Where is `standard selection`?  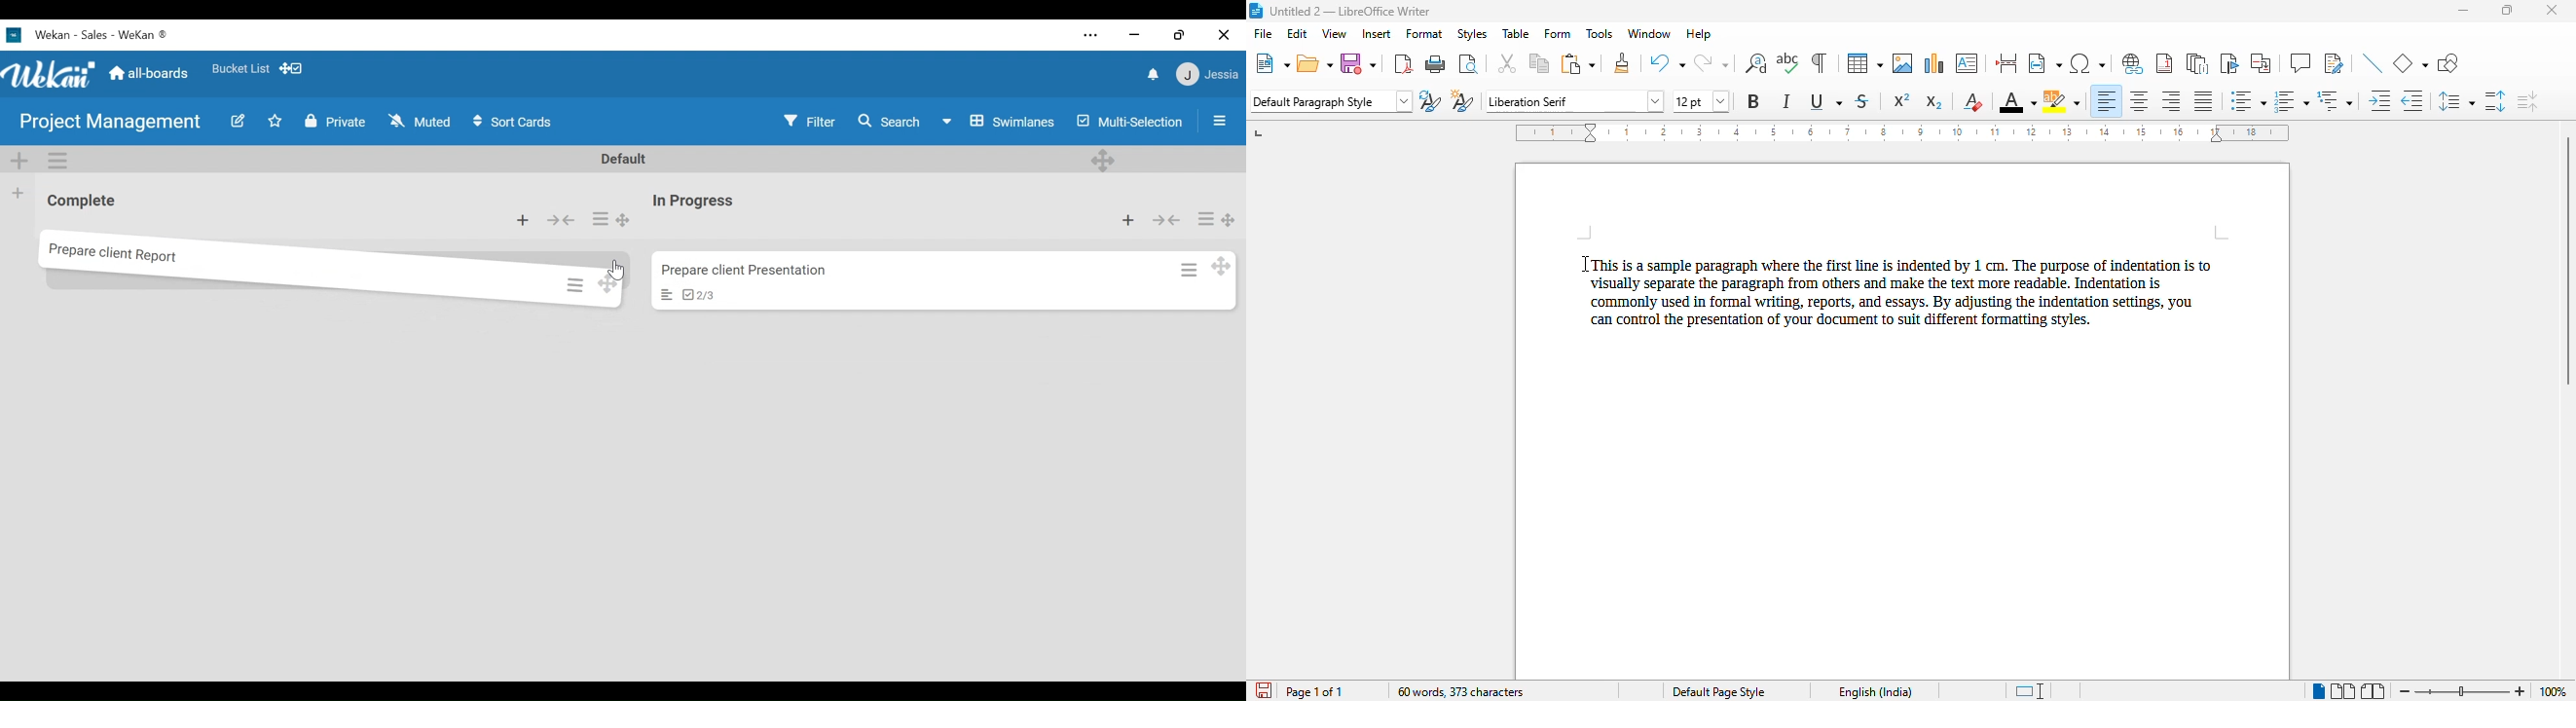 standard selection is located at coordinates (2033, 690).